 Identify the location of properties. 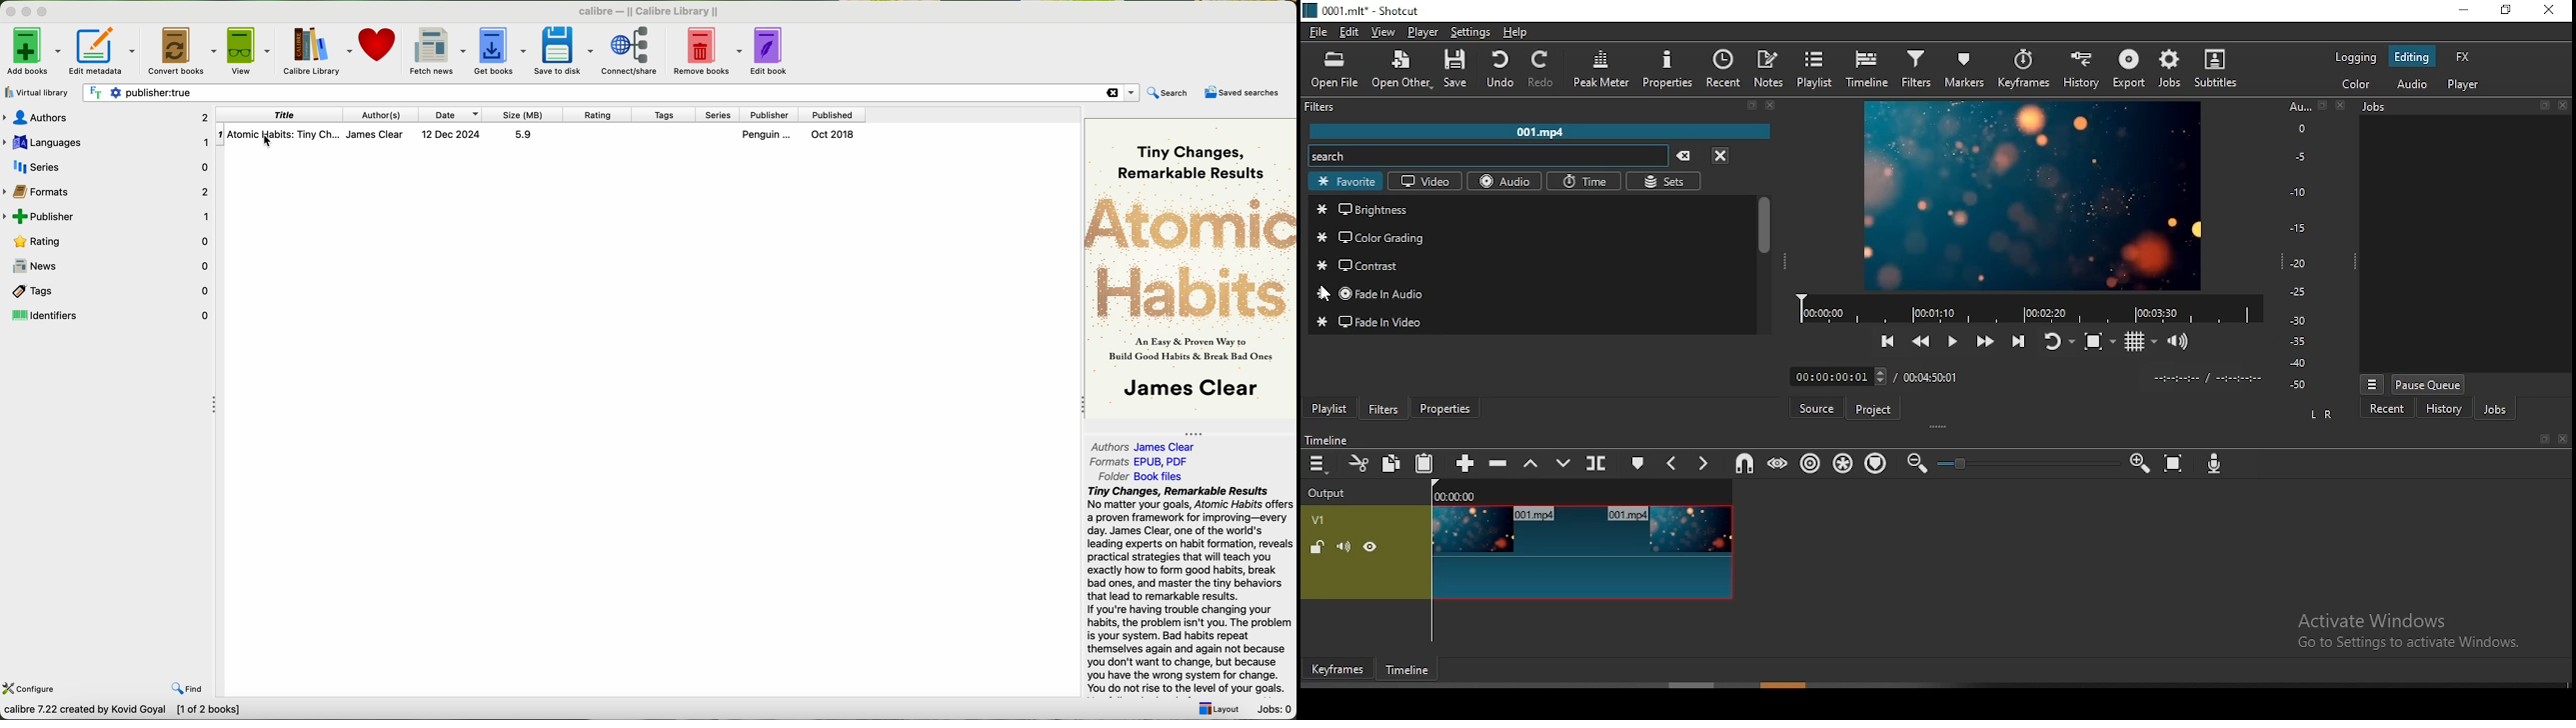
(1446, 409).